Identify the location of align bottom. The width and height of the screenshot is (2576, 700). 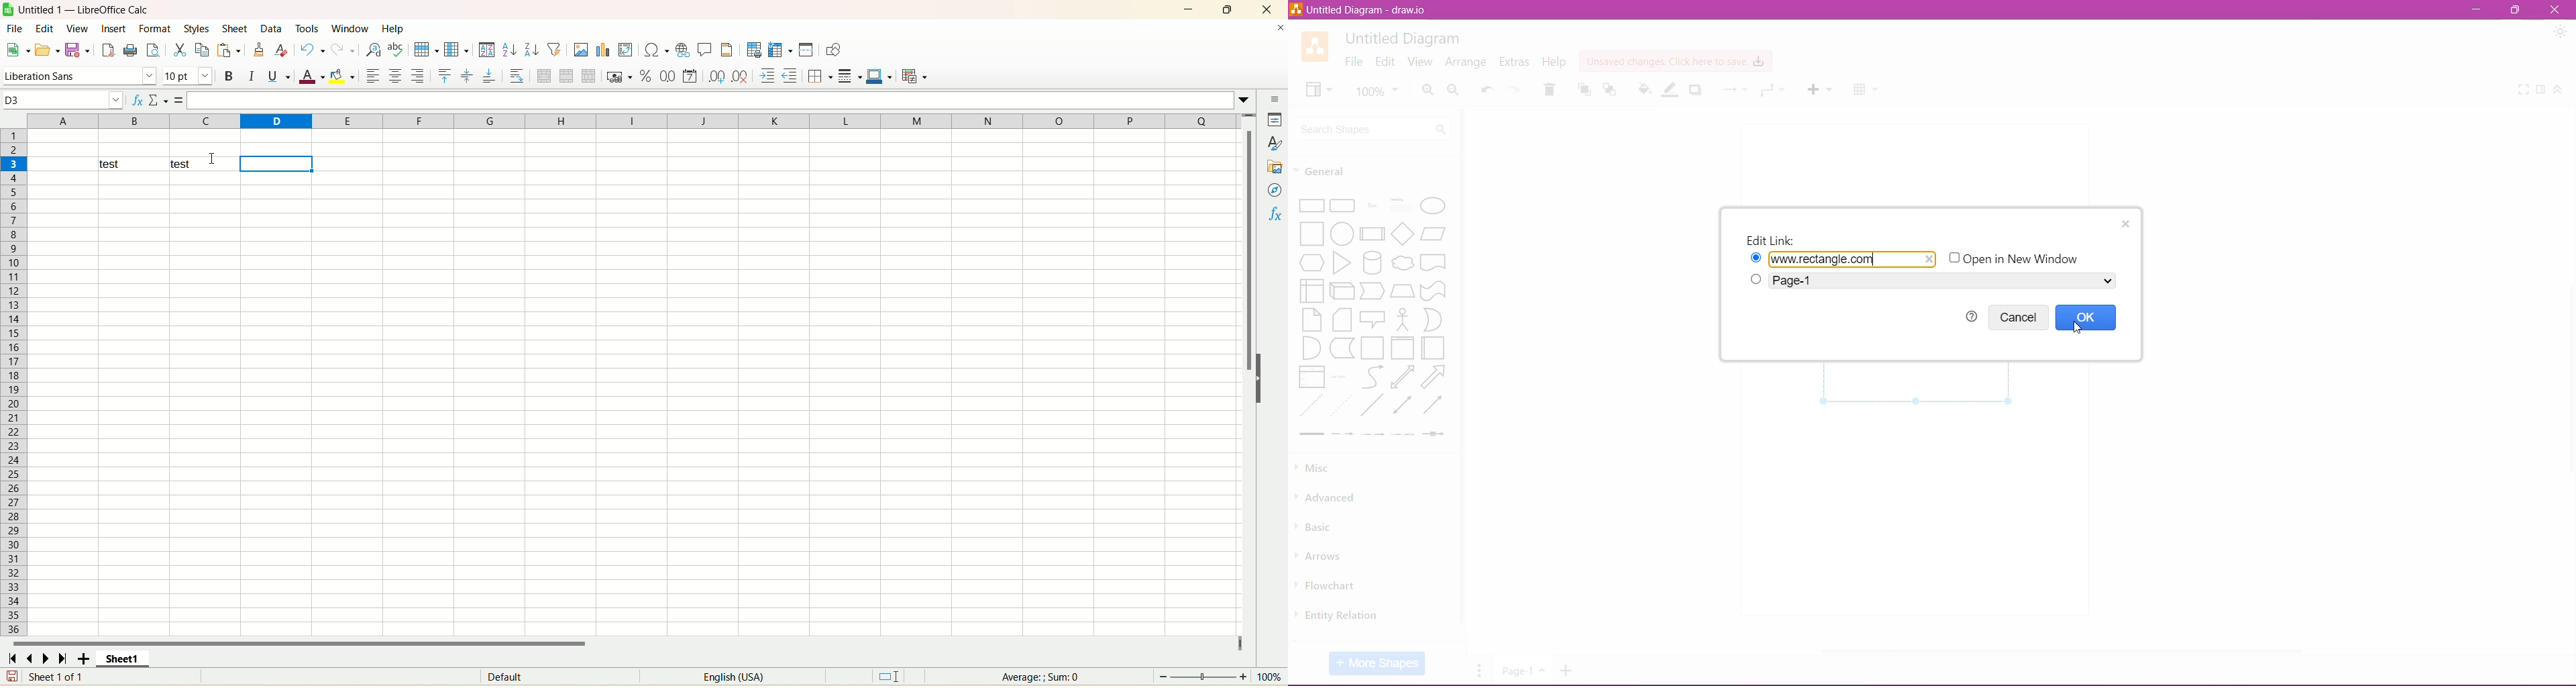
(490, 75).